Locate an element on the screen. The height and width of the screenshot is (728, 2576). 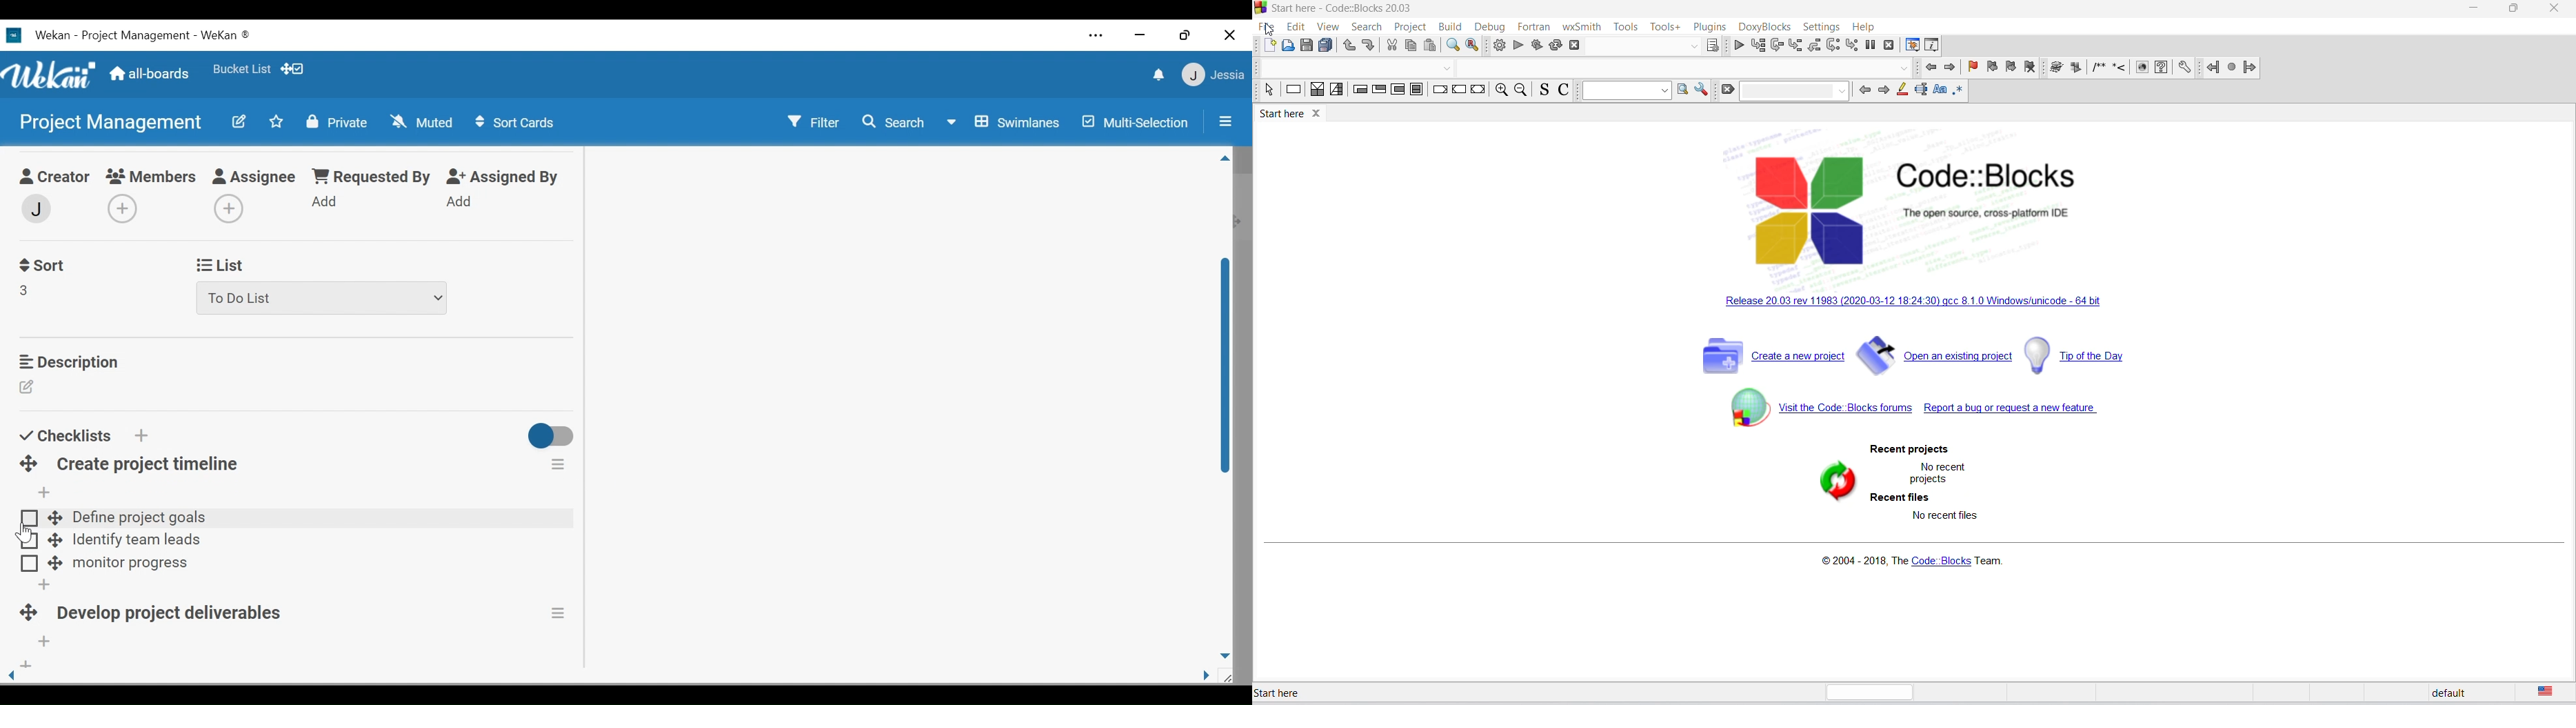
page down is located at coordinates (1227, 653).